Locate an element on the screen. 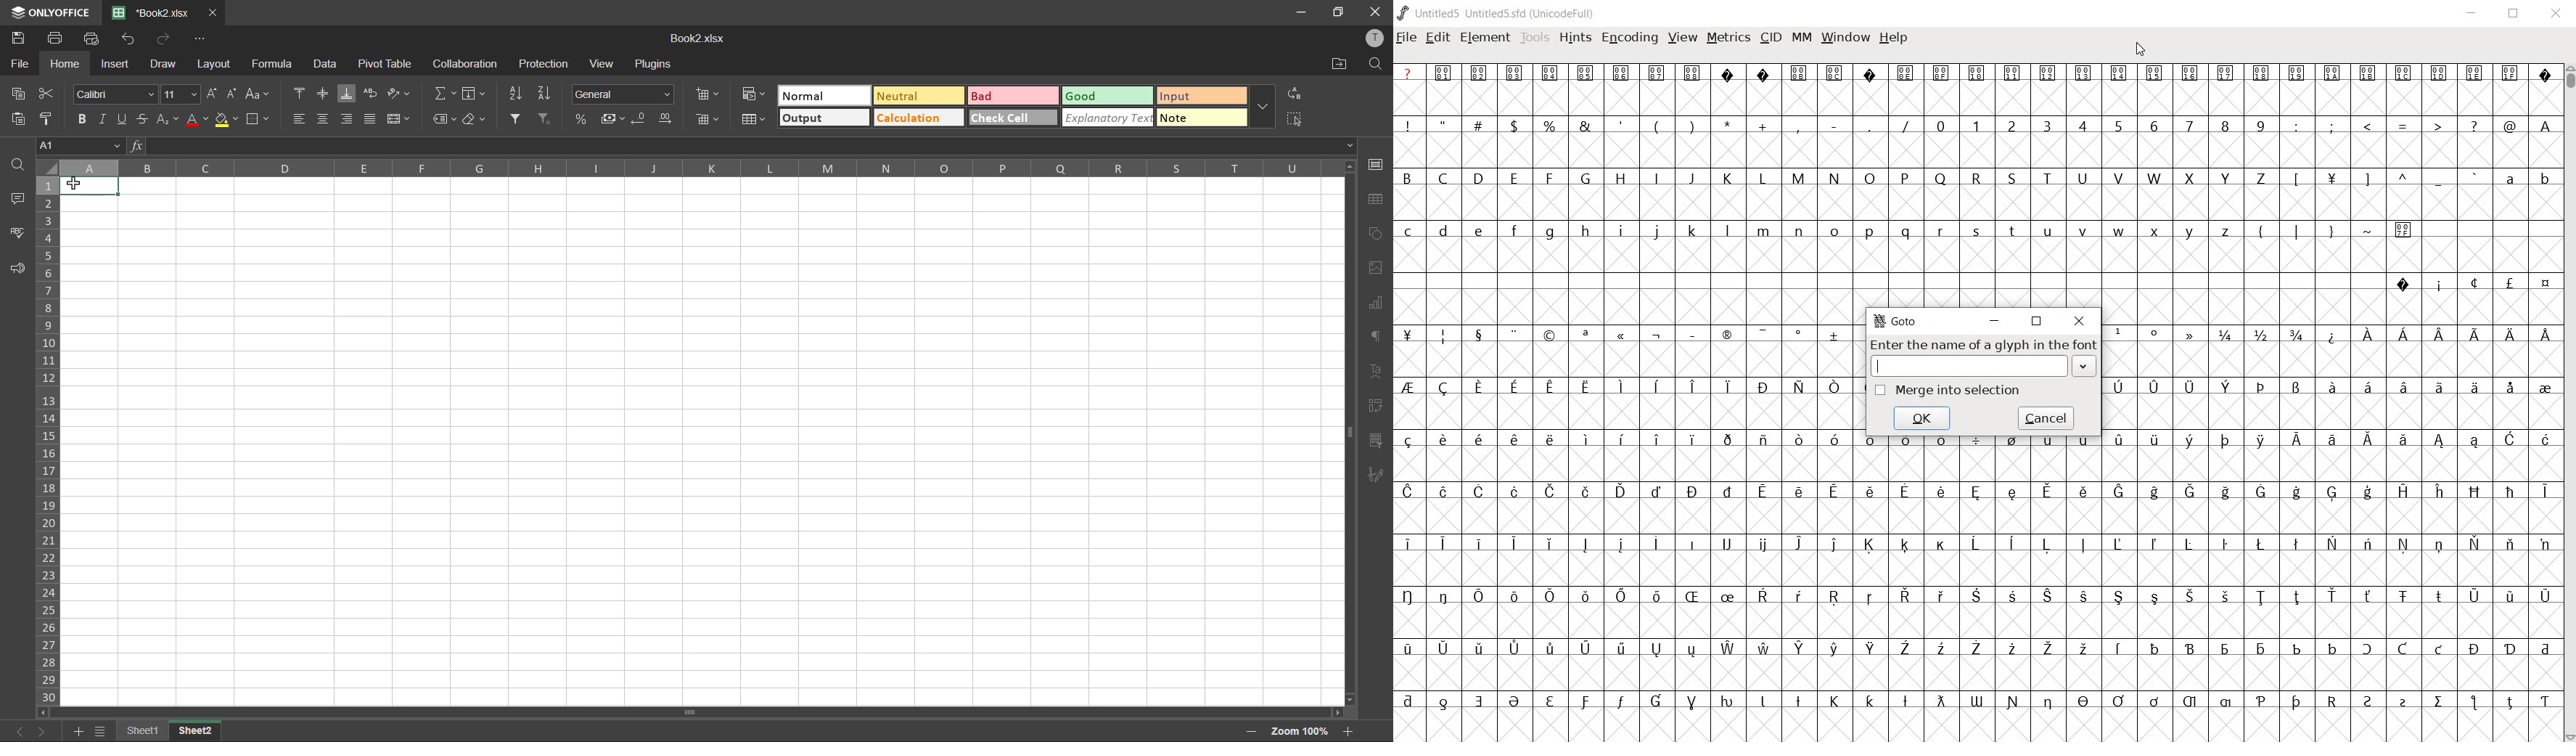 This screenshot has height=756, width=2576. close is located at coordinates (1376, 9).